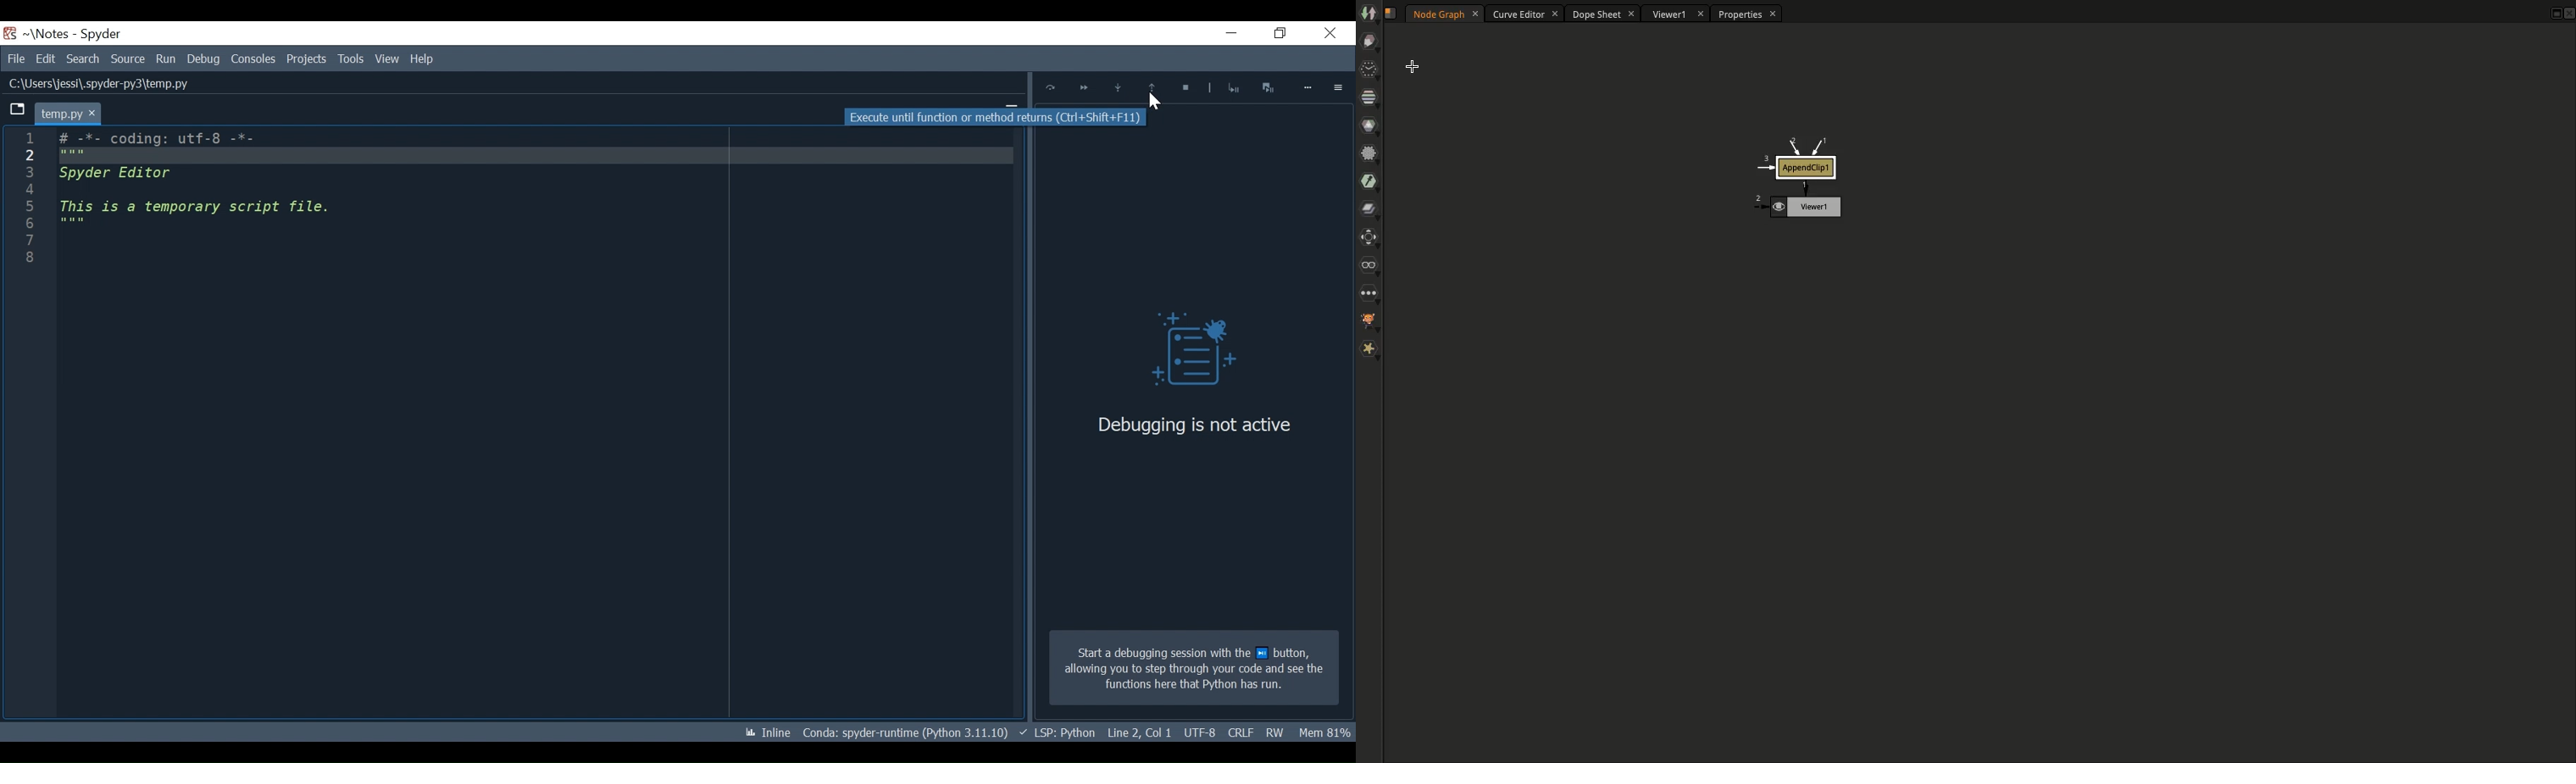 The width and height of the screenshot is (2576, 784). I want to click on File, so click(16, 59).